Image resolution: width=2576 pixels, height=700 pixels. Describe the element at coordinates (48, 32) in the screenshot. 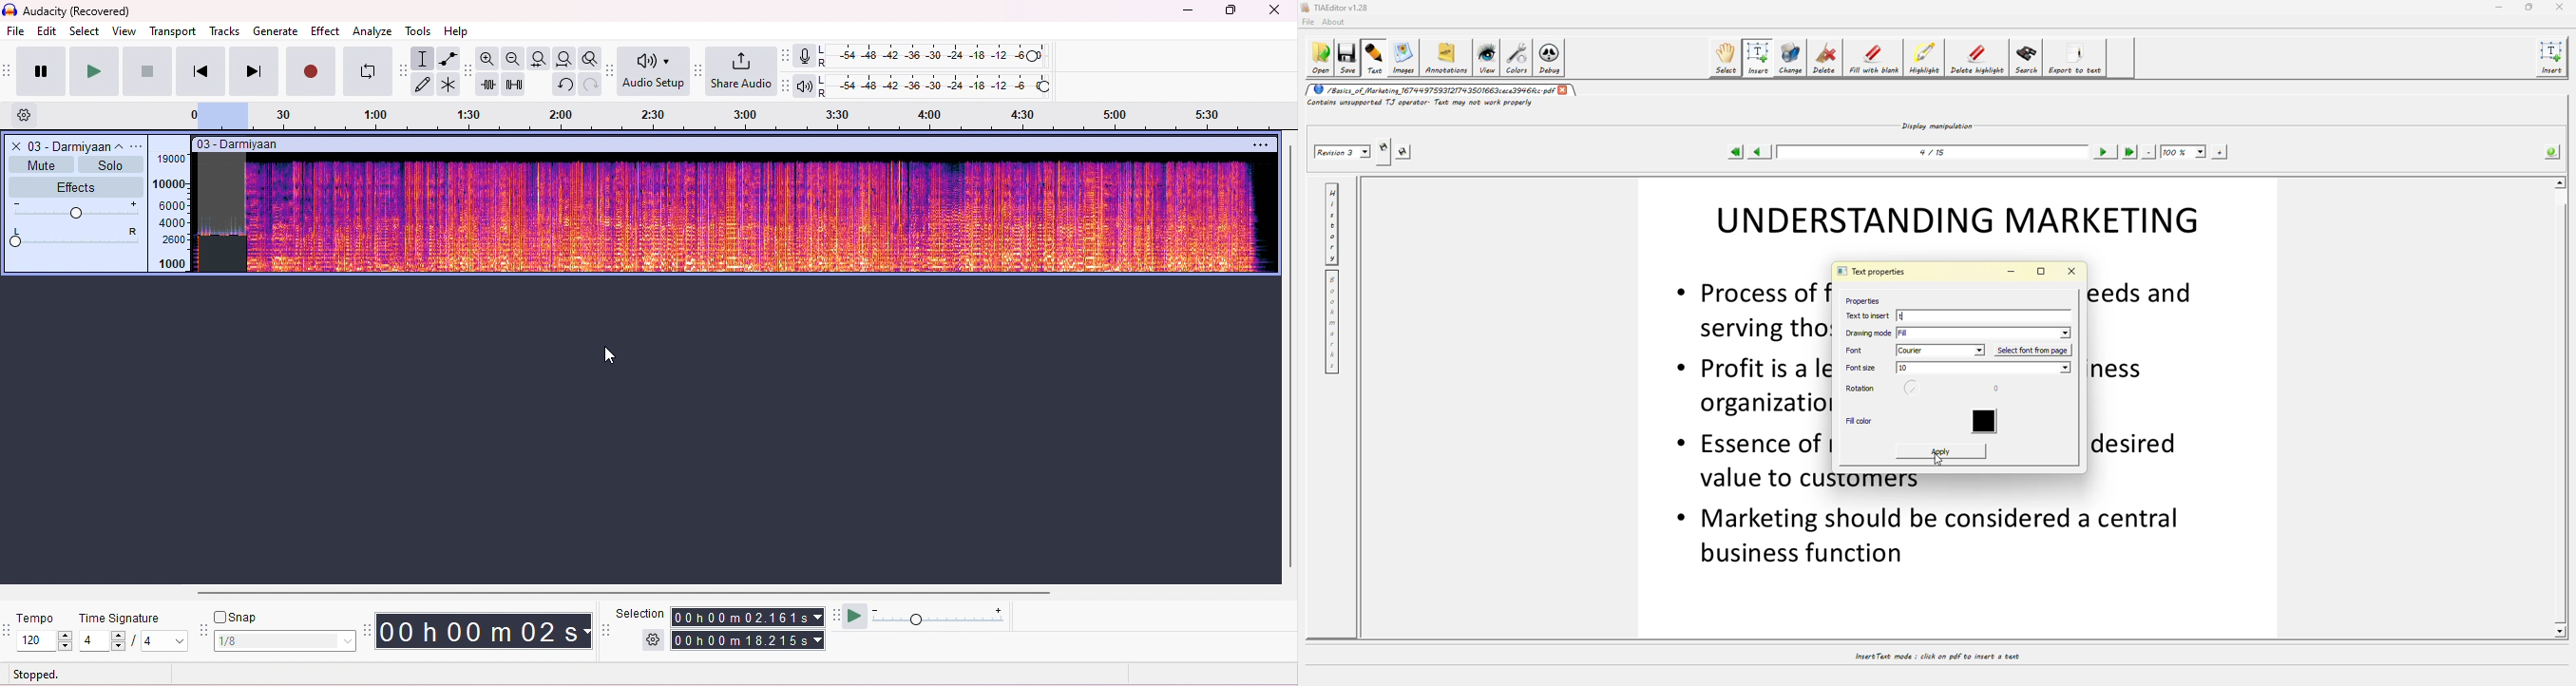

I see `edit` at that location.